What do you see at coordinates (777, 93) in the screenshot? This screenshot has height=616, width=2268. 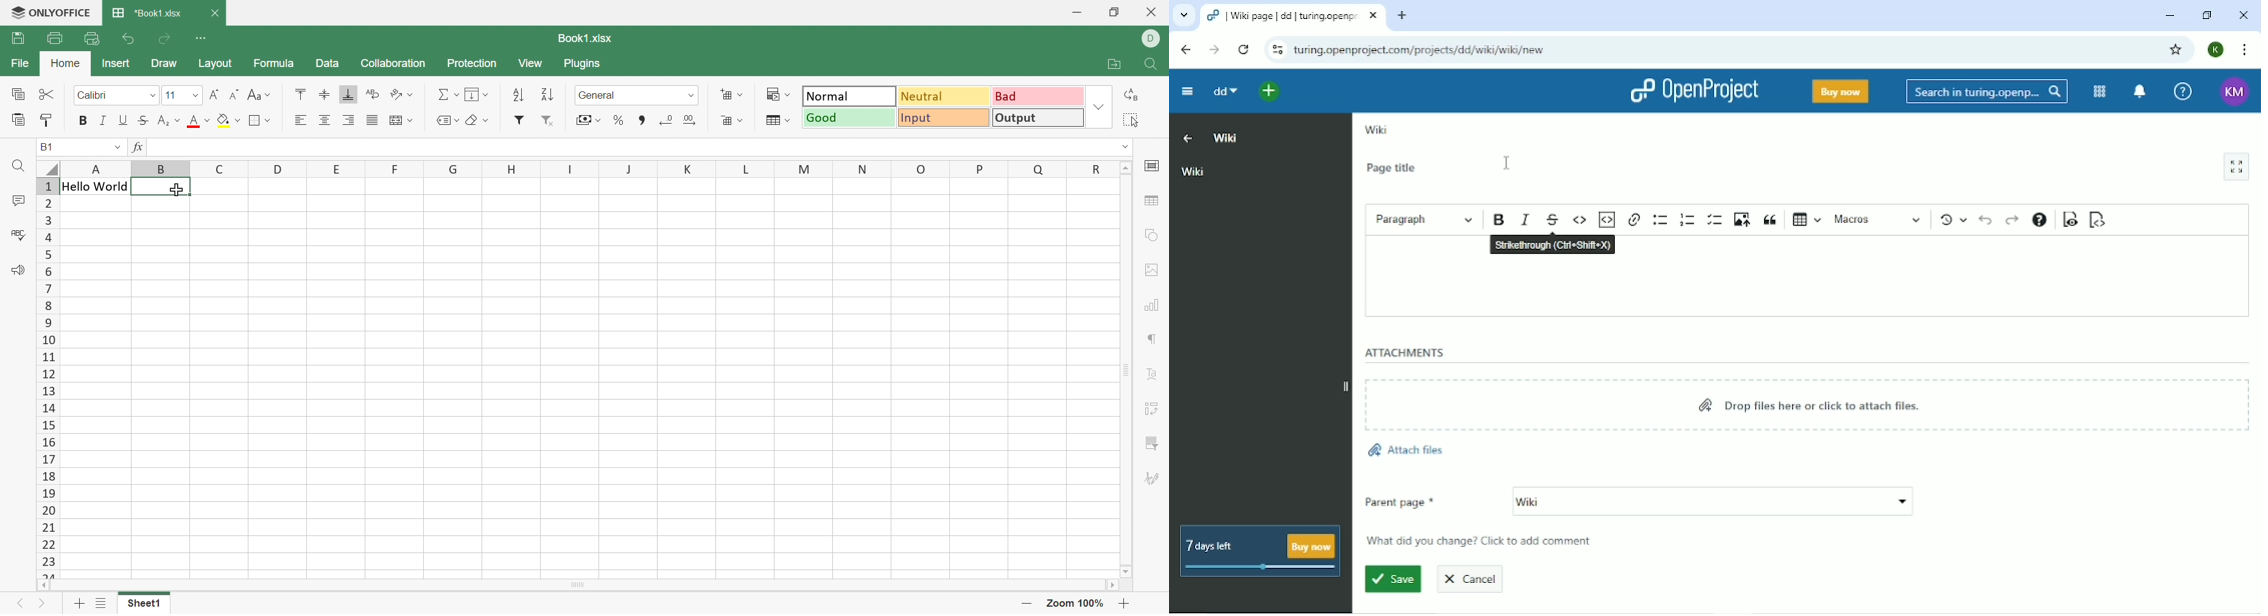 I see `Conditional formatting` at bounding box center [777, 93].